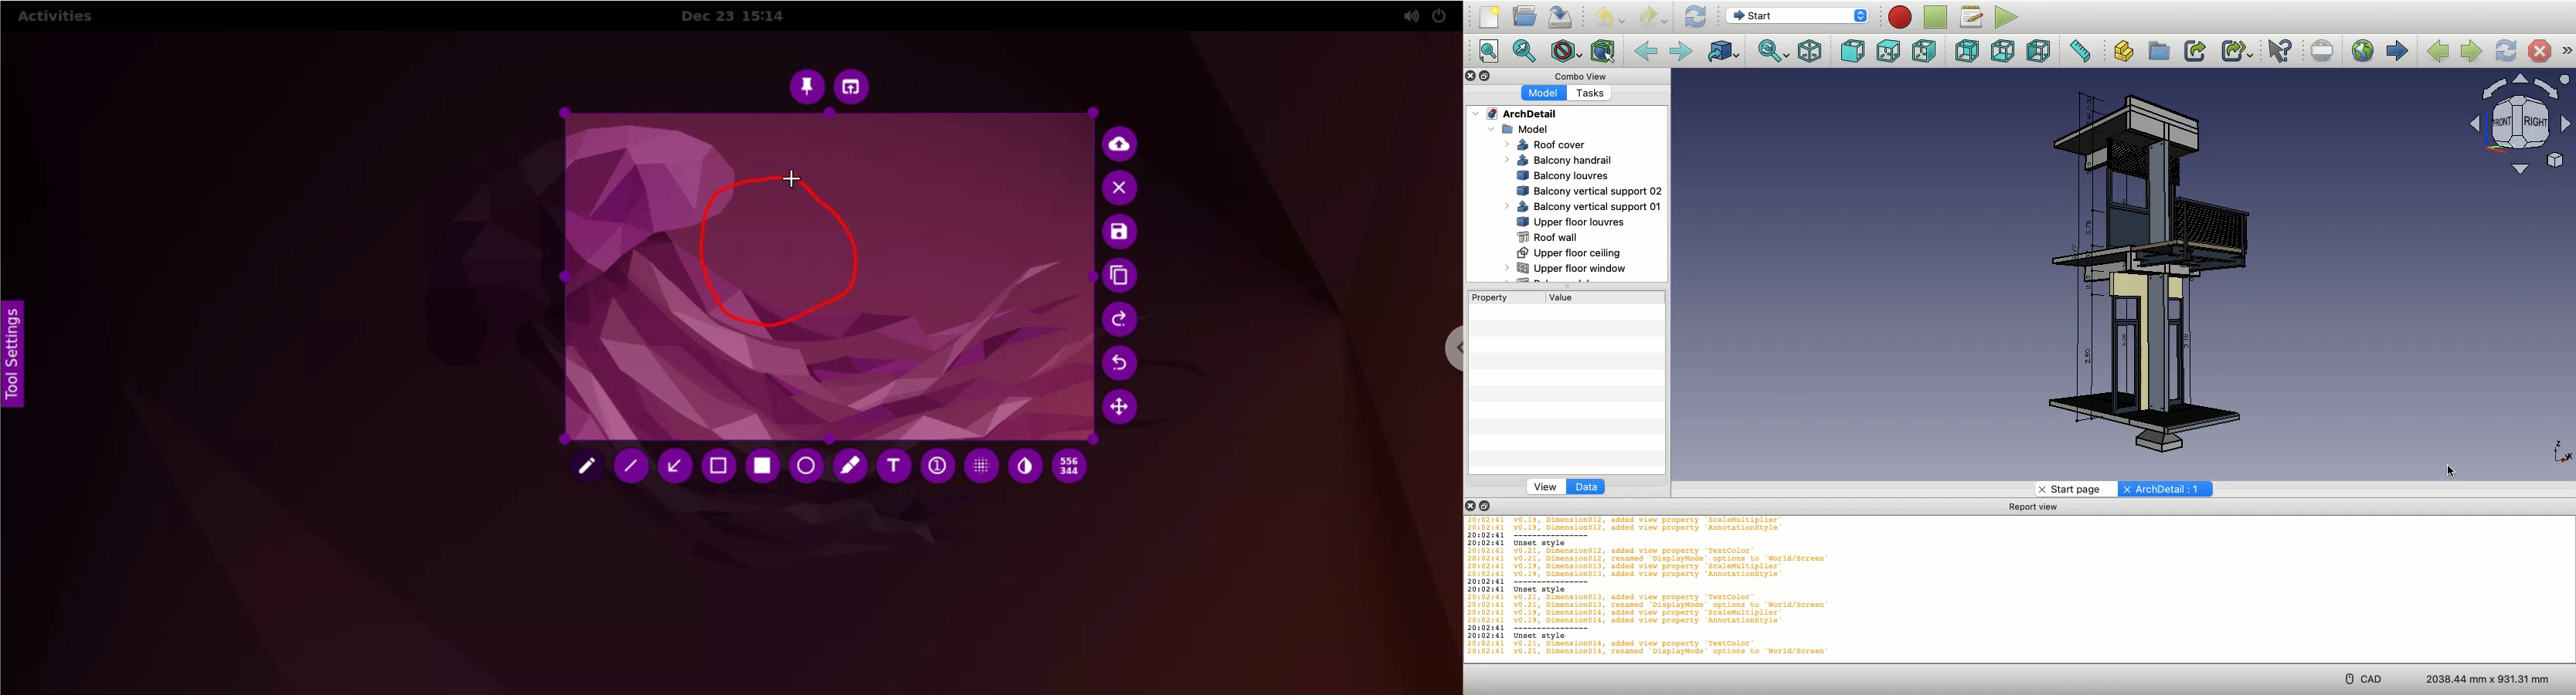 This screenshot has width=2576, height=700. What do you see at coordinates (1490, 16) in the screenshot?
I see `New` at bounding box center [1490, 16].